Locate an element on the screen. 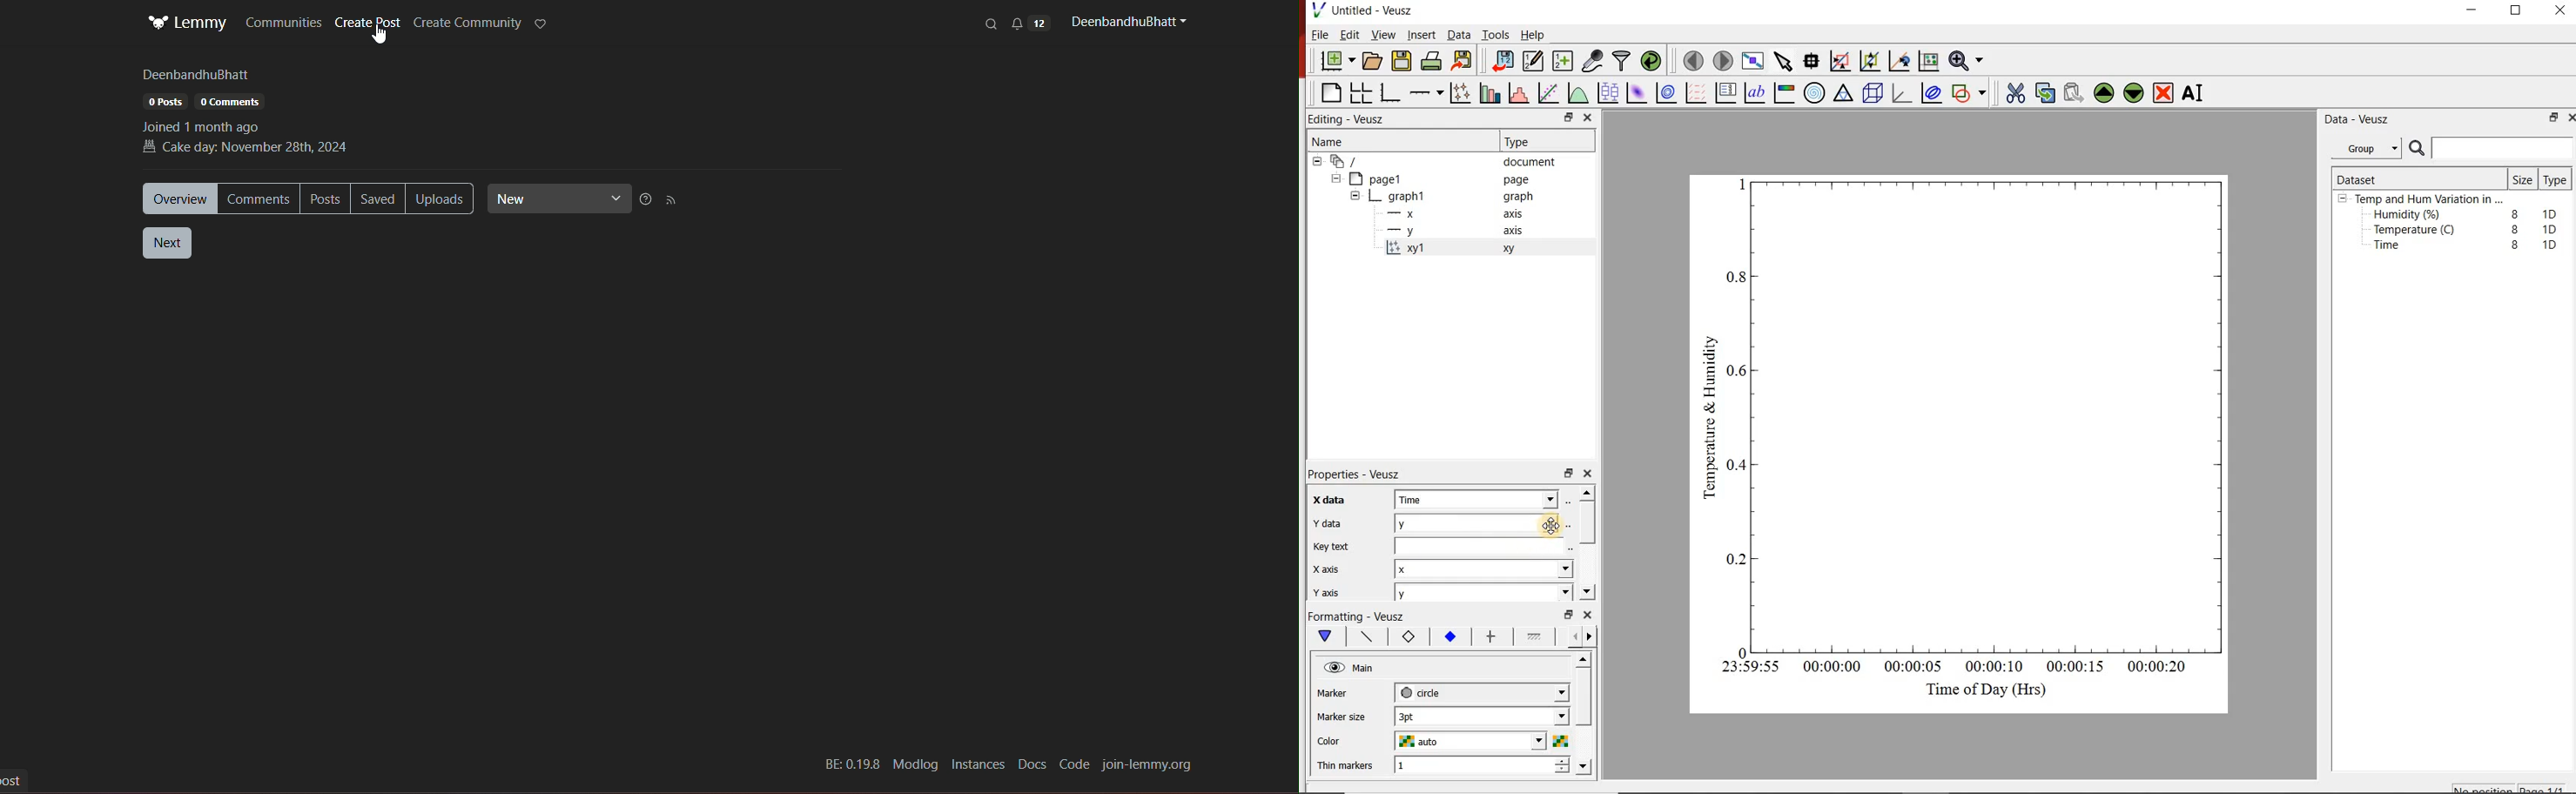  base graph is located at coordinates (1392, 91).